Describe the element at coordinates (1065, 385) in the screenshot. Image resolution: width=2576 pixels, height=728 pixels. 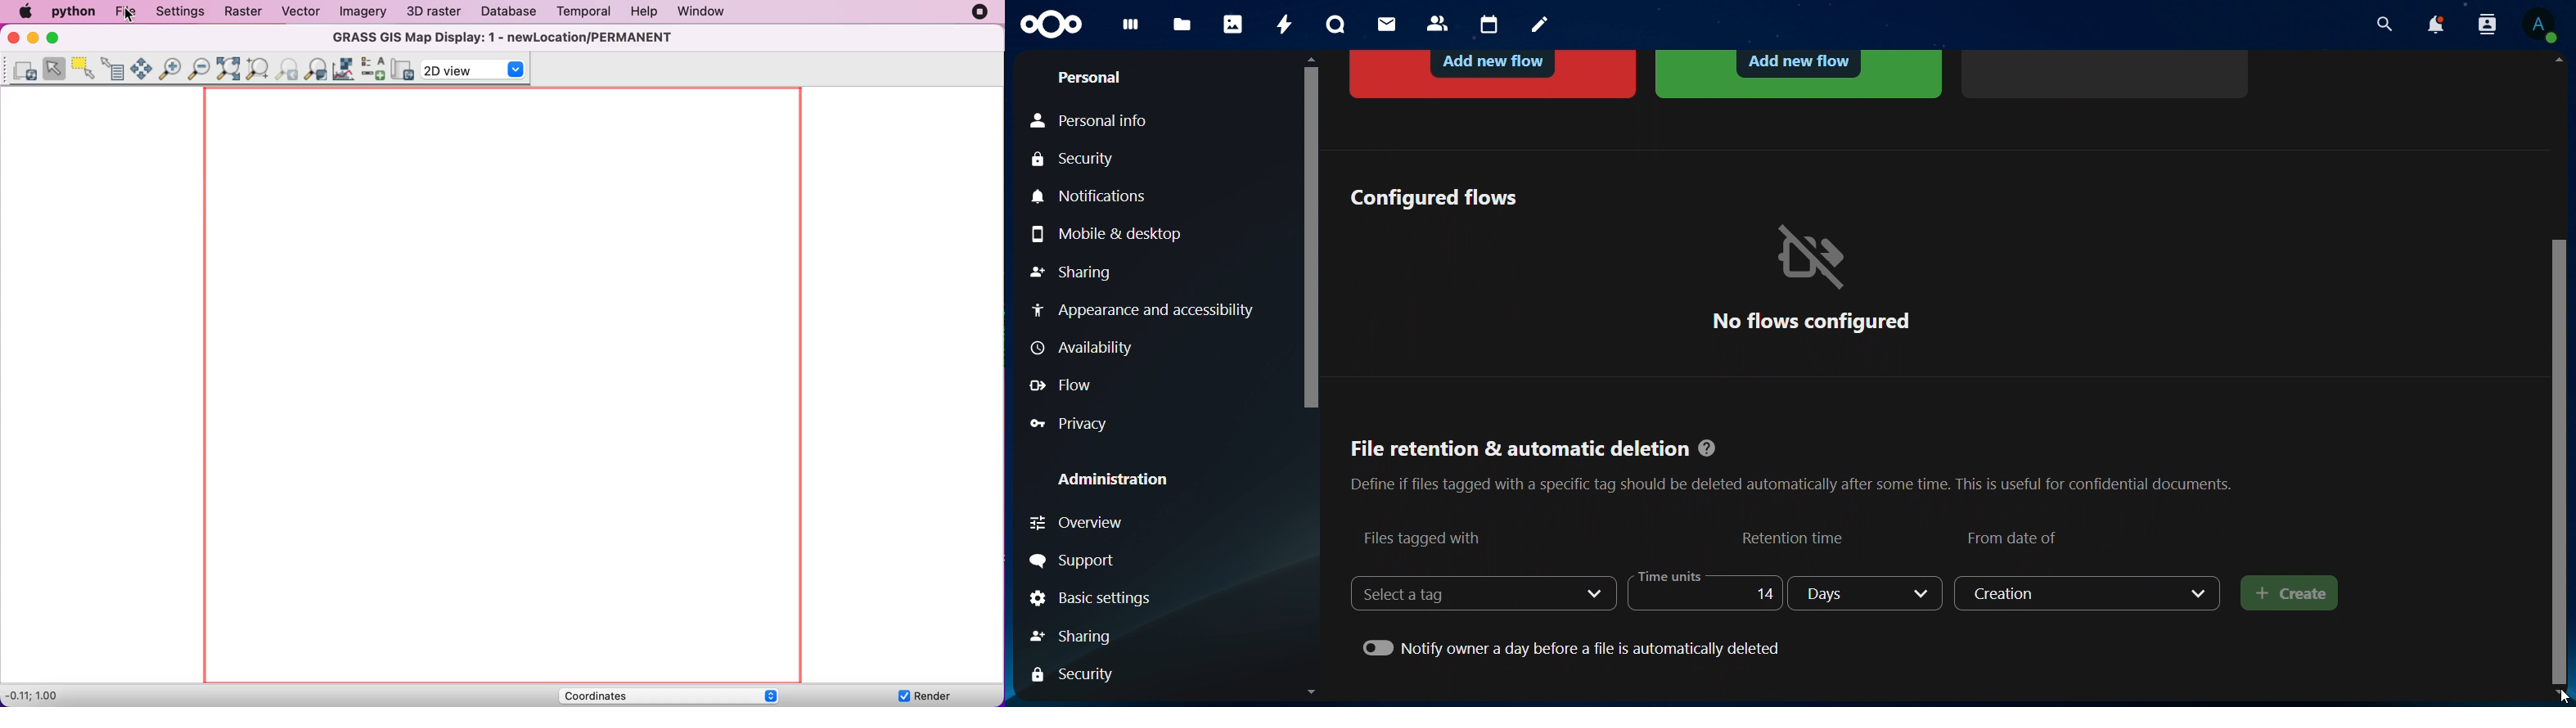
I see `flow` at that location.